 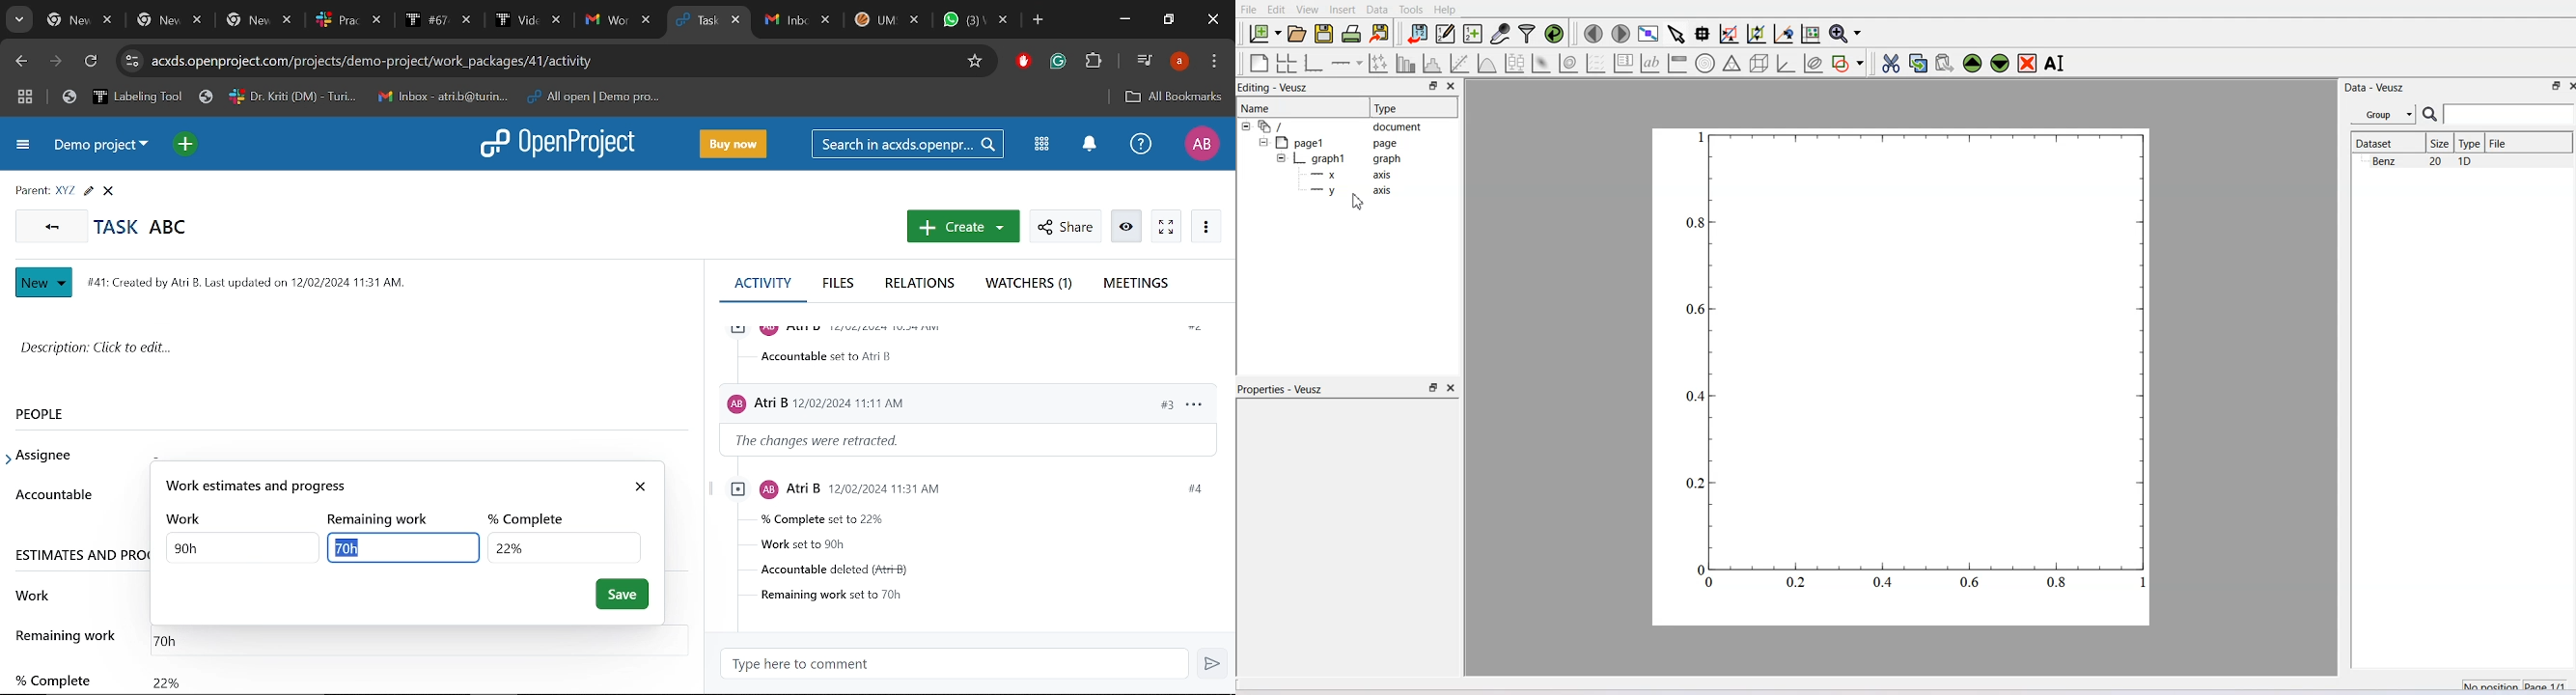 What do you see at coordinates (736, 143) in the screenshot?
I see `Buy now` at bounding box center [736, 143].